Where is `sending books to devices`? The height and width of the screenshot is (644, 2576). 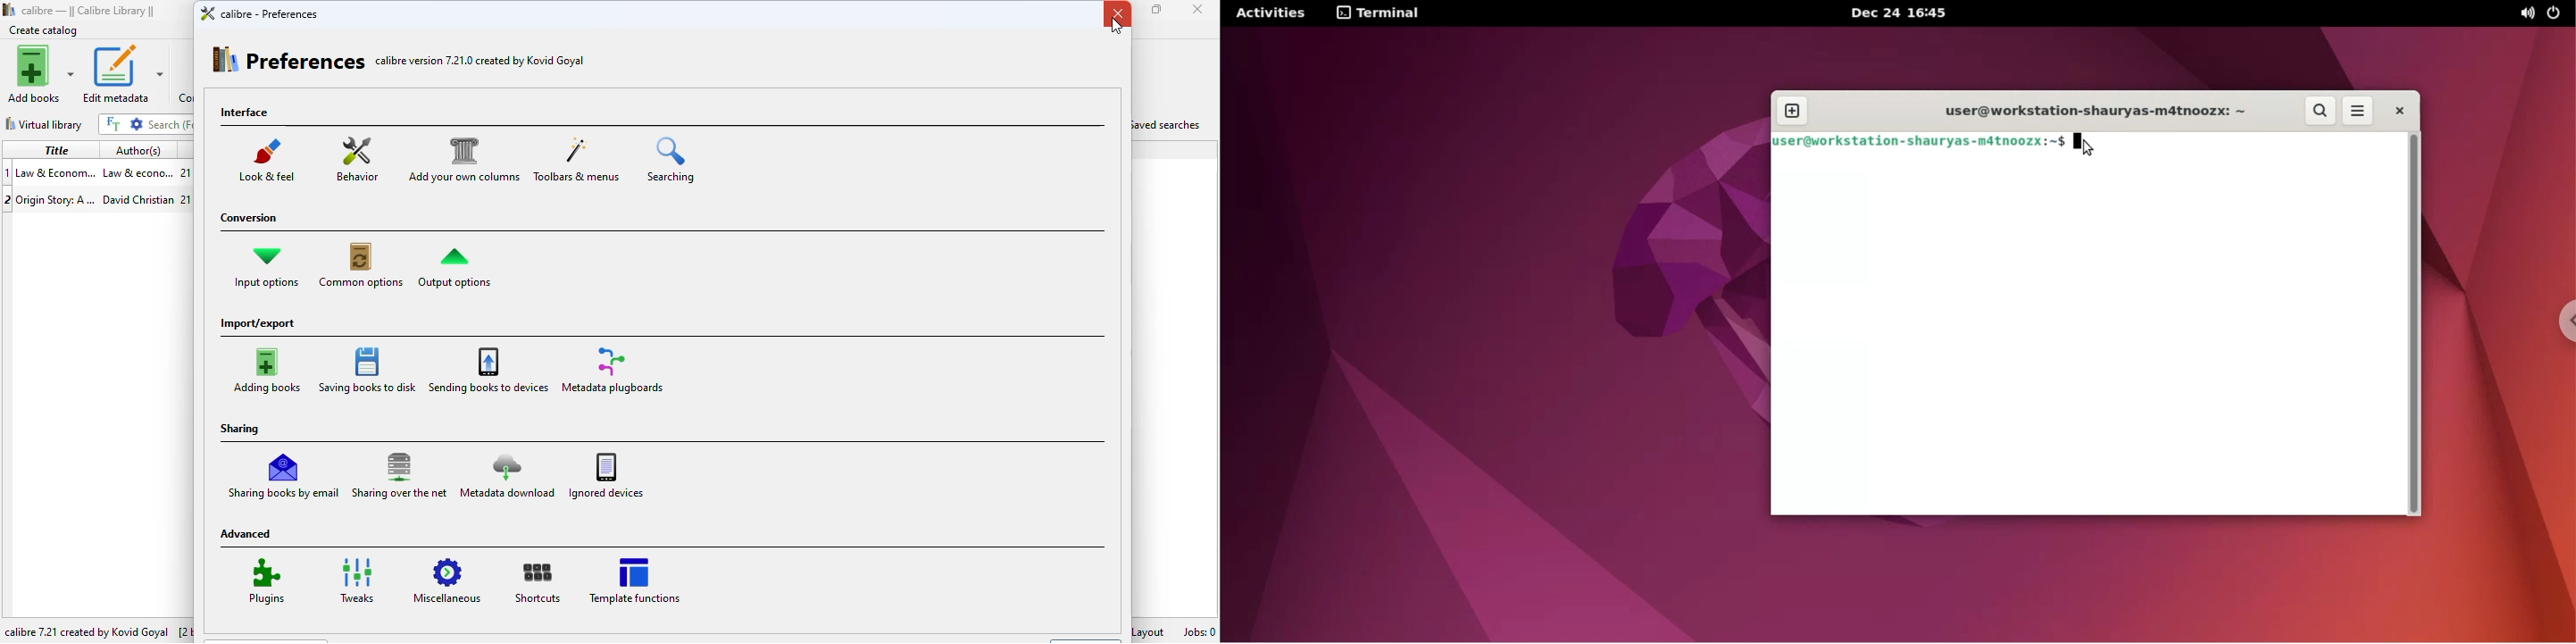
sending books to devices is located at coordinates (488, 368).